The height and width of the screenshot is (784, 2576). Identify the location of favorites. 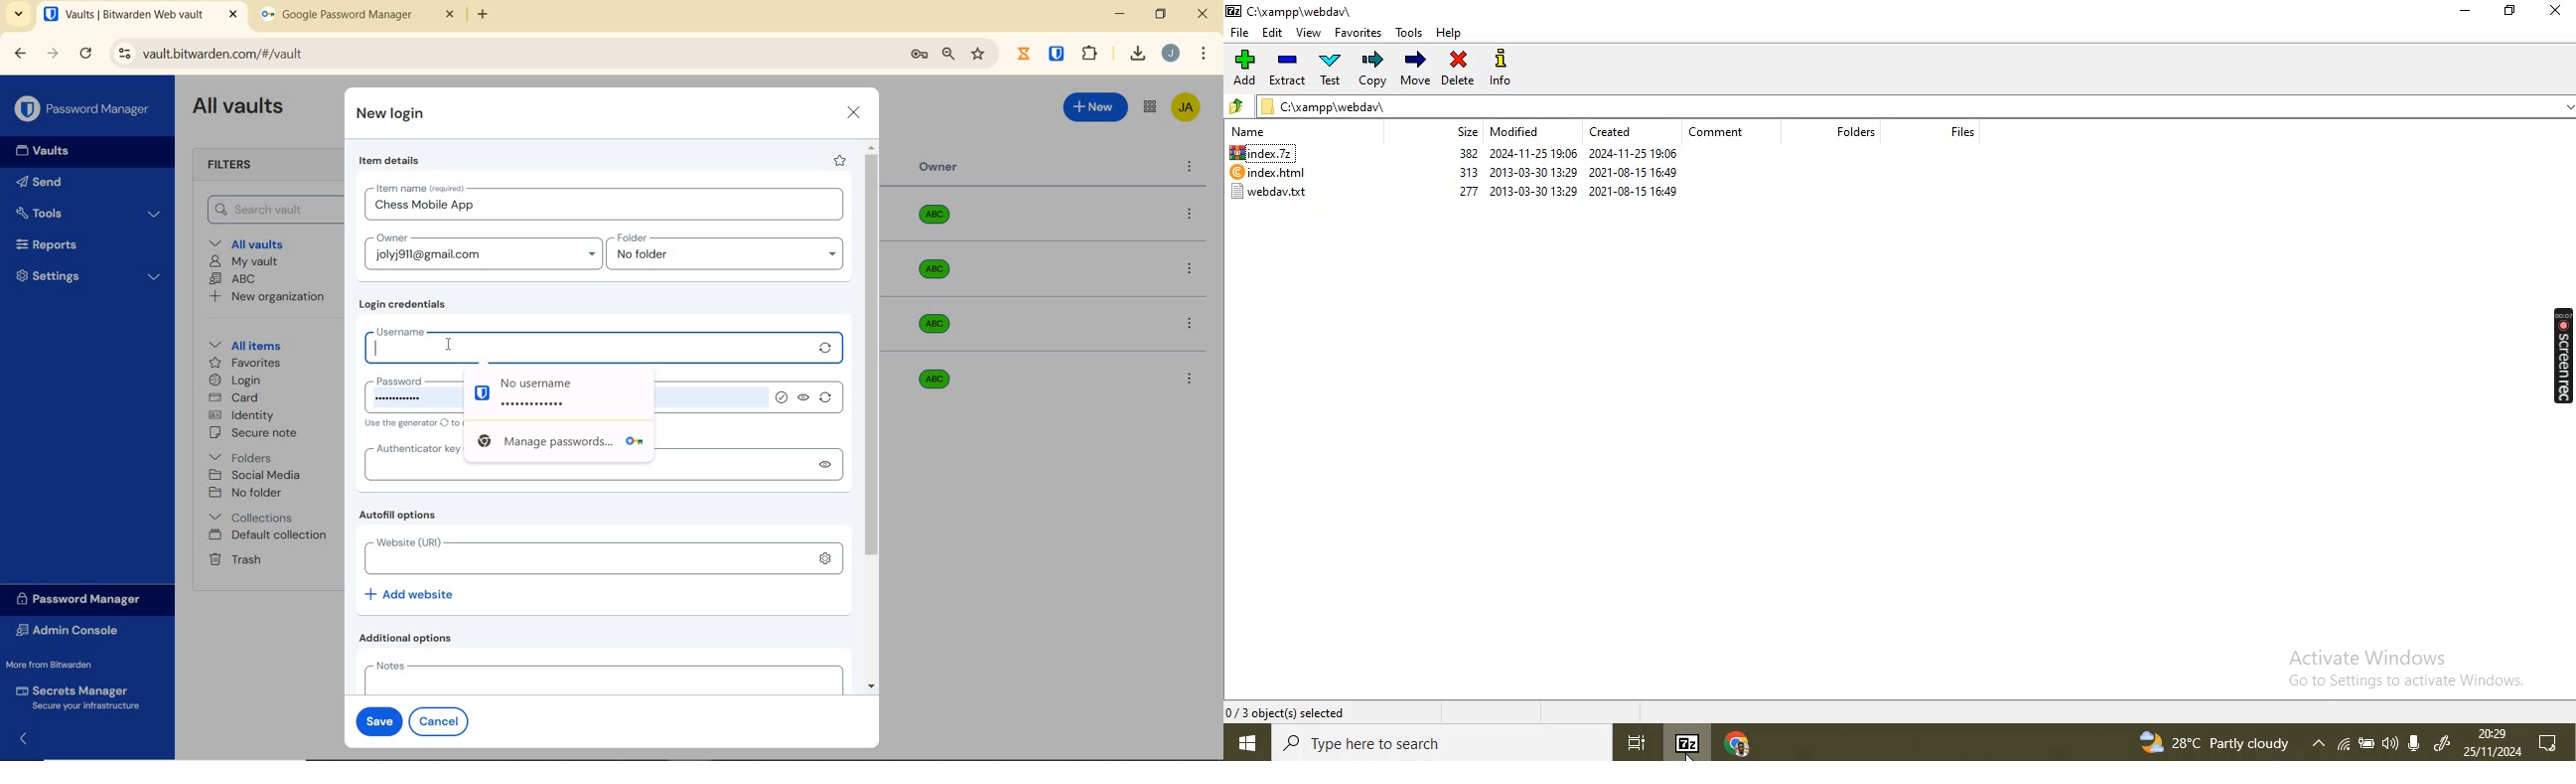
(246, 364).